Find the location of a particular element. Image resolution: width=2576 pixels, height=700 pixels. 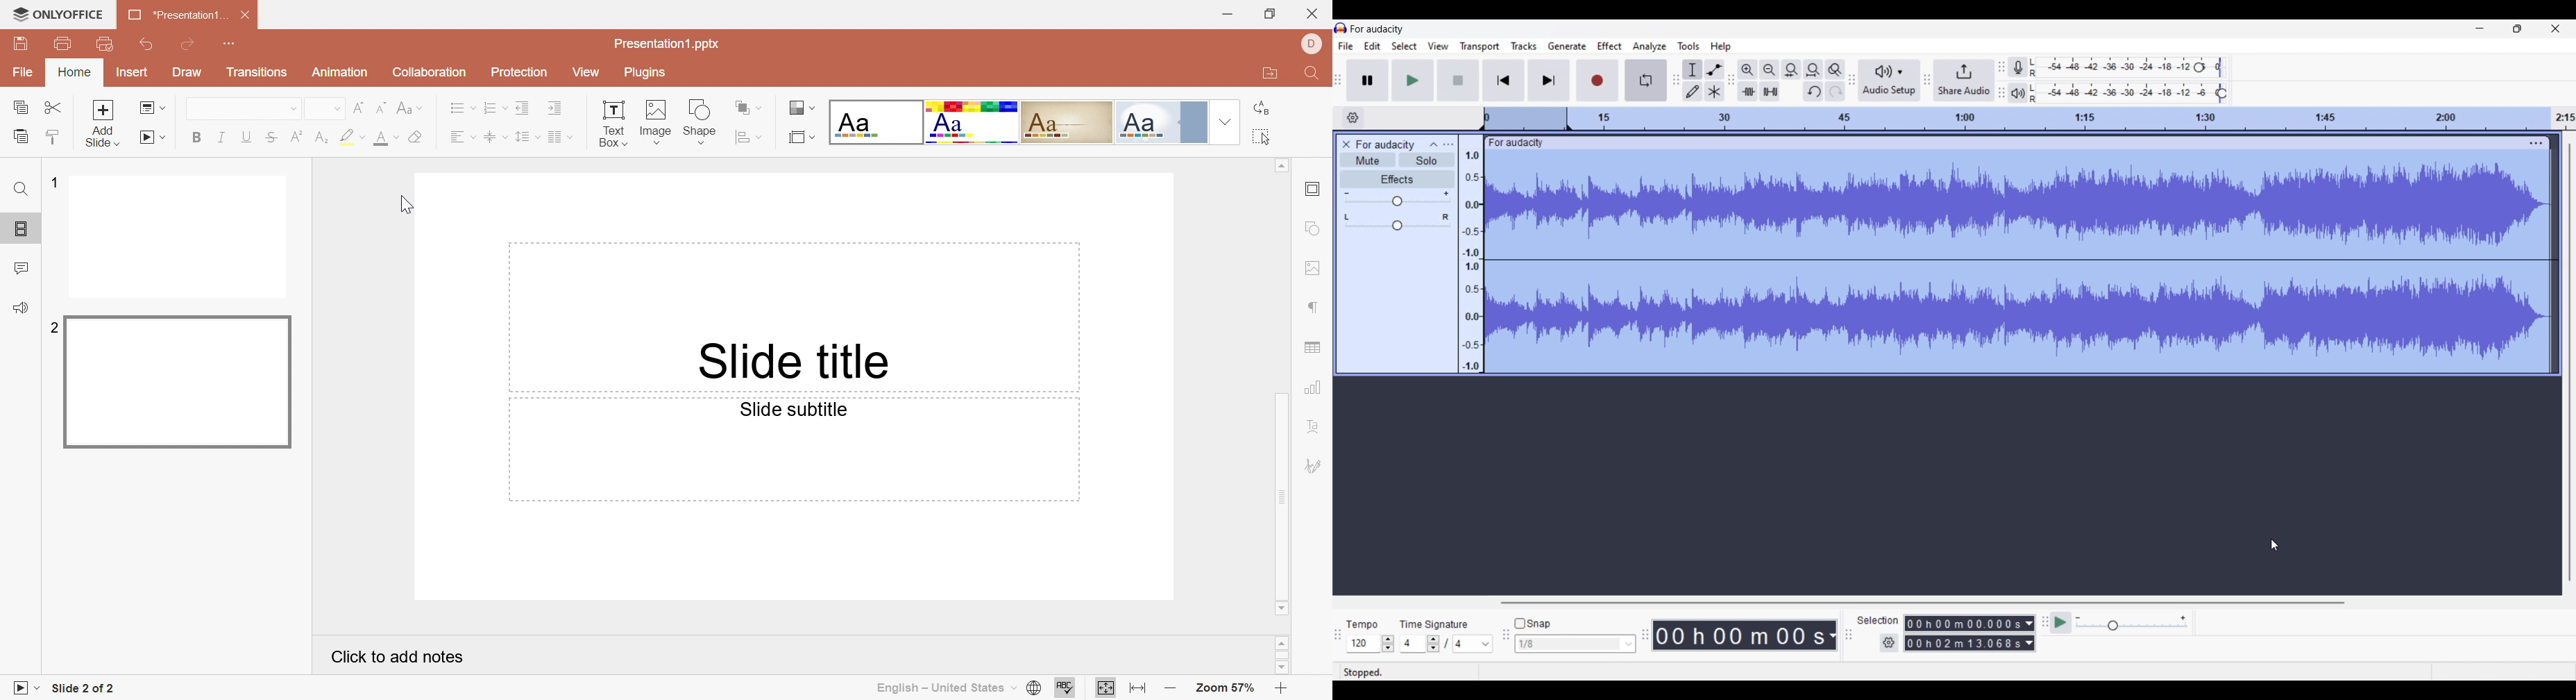

View is located at coordinates (585, 72).